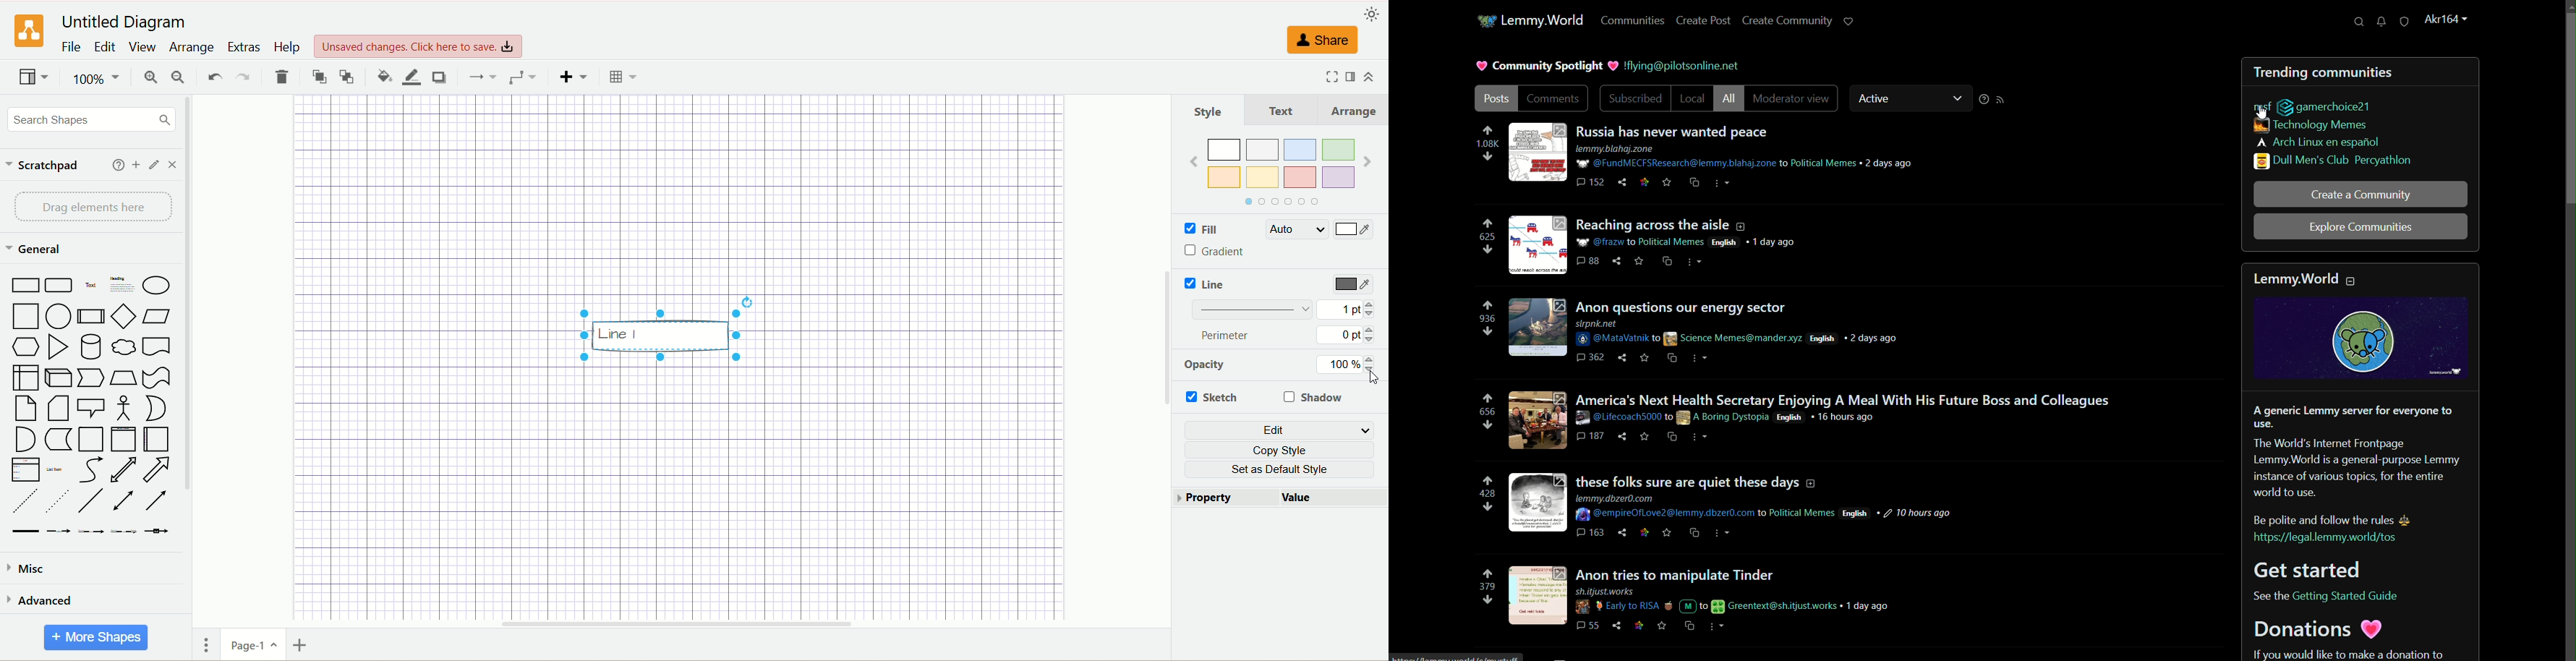  Describe the element at coordinates (142, 47) in the screenshot. I see `view` at that location.